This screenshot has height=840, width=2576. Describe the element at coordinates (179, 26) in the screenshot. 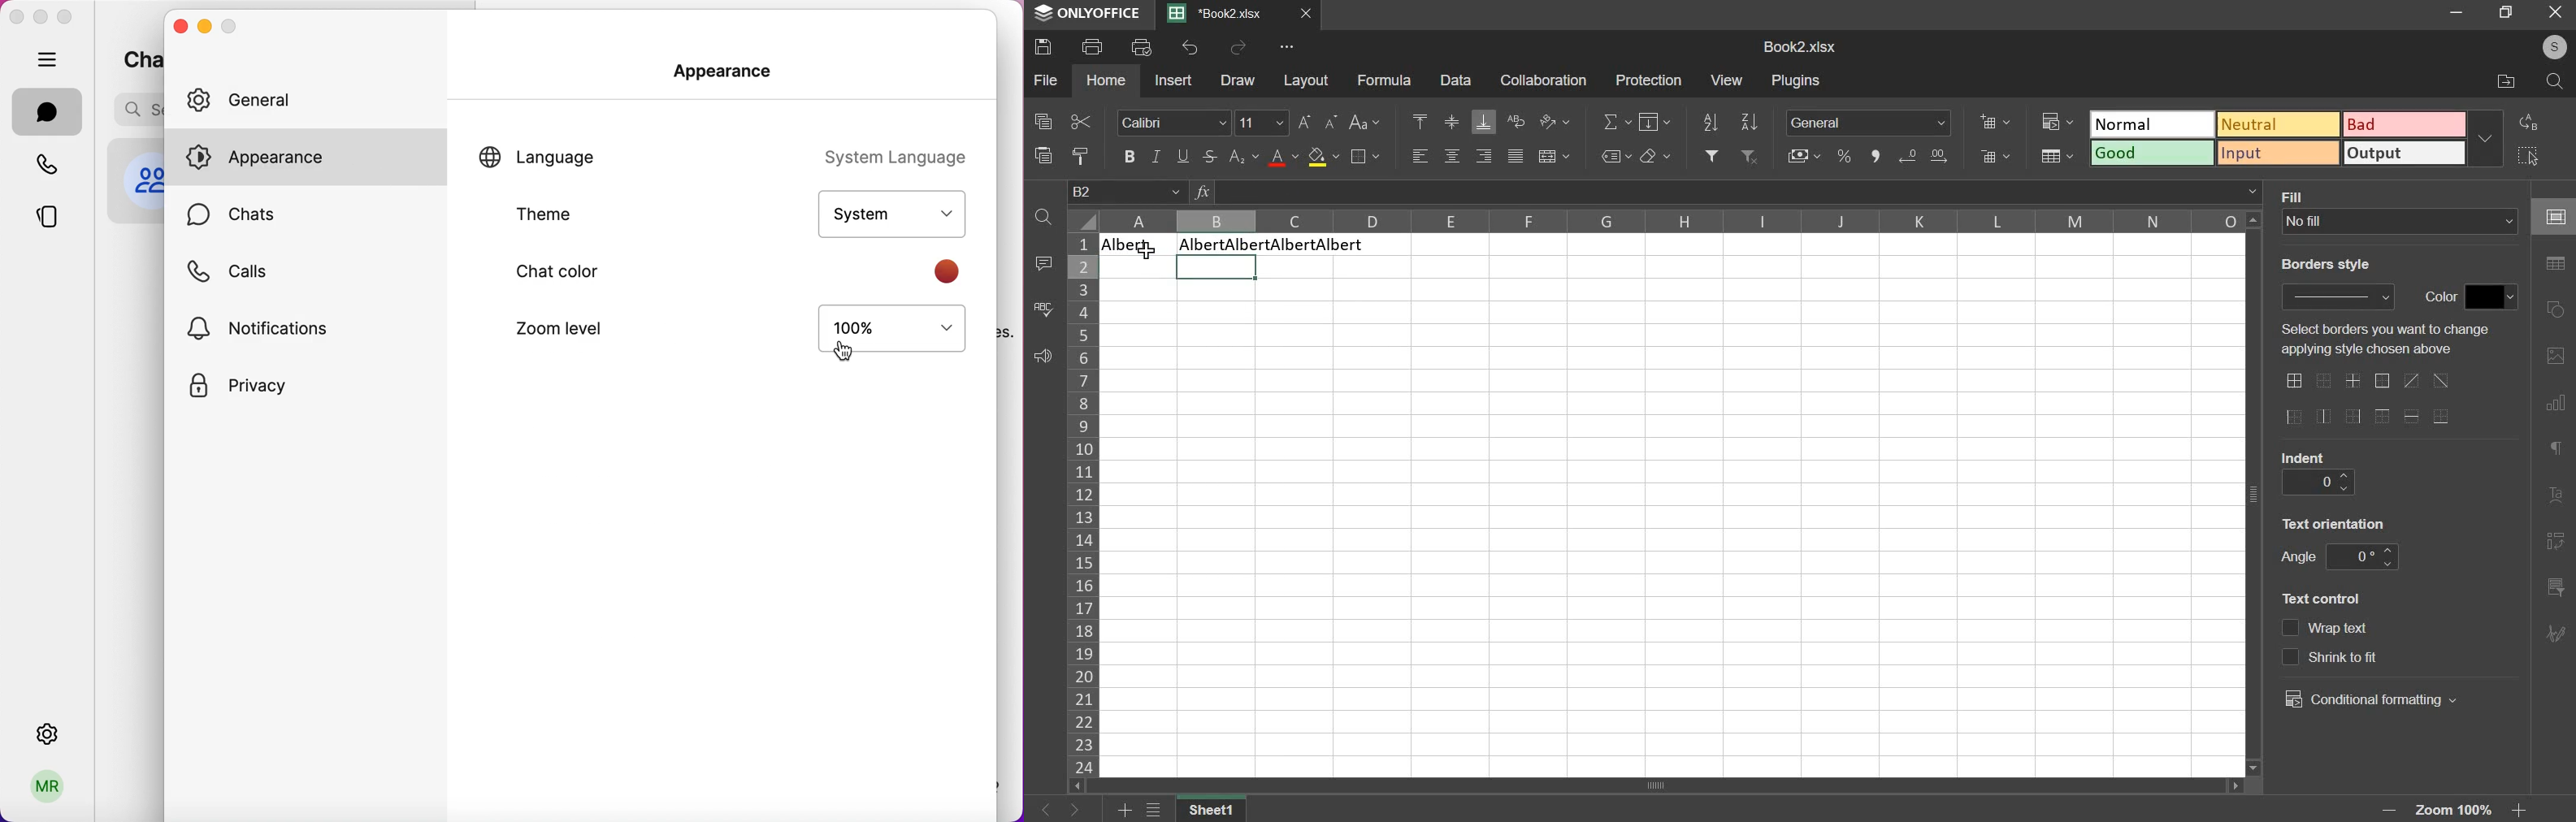

I see `close` at that location.